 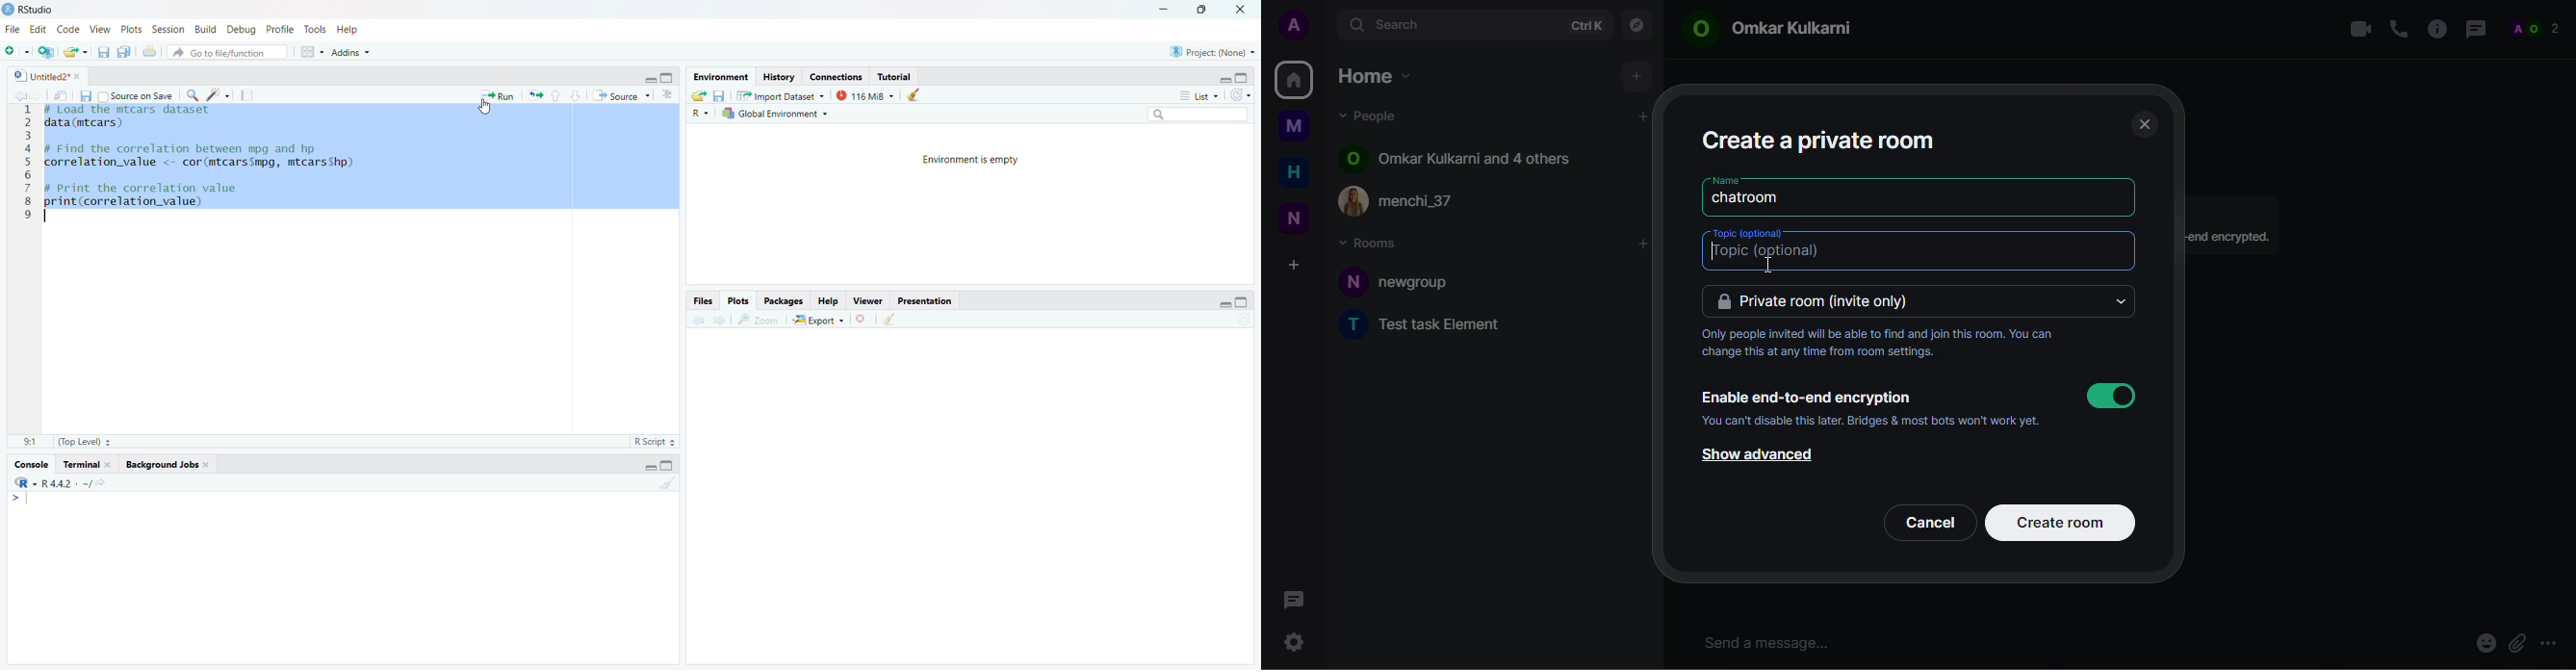 I want to click on Export, so click(x=819, y=318).